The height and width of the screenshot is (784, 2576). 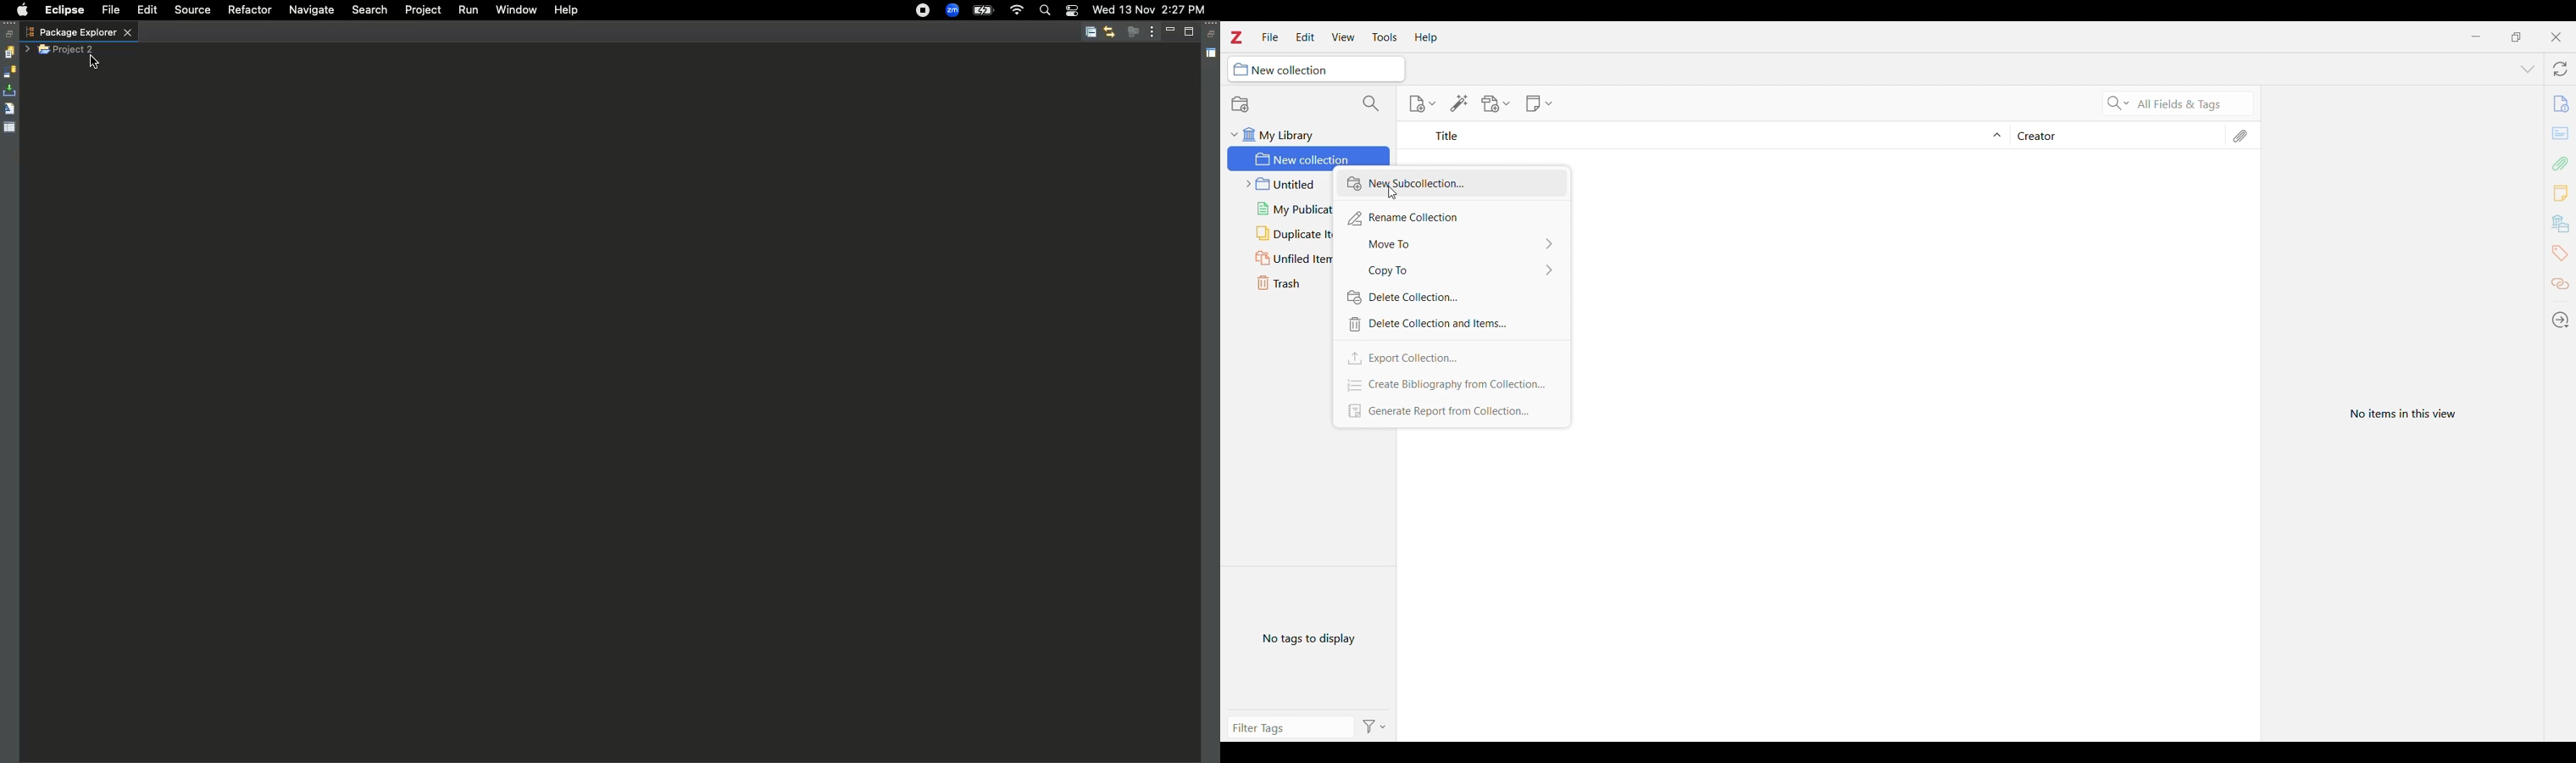 I want to click on Search criteria options, so click(x=2118, y=102).